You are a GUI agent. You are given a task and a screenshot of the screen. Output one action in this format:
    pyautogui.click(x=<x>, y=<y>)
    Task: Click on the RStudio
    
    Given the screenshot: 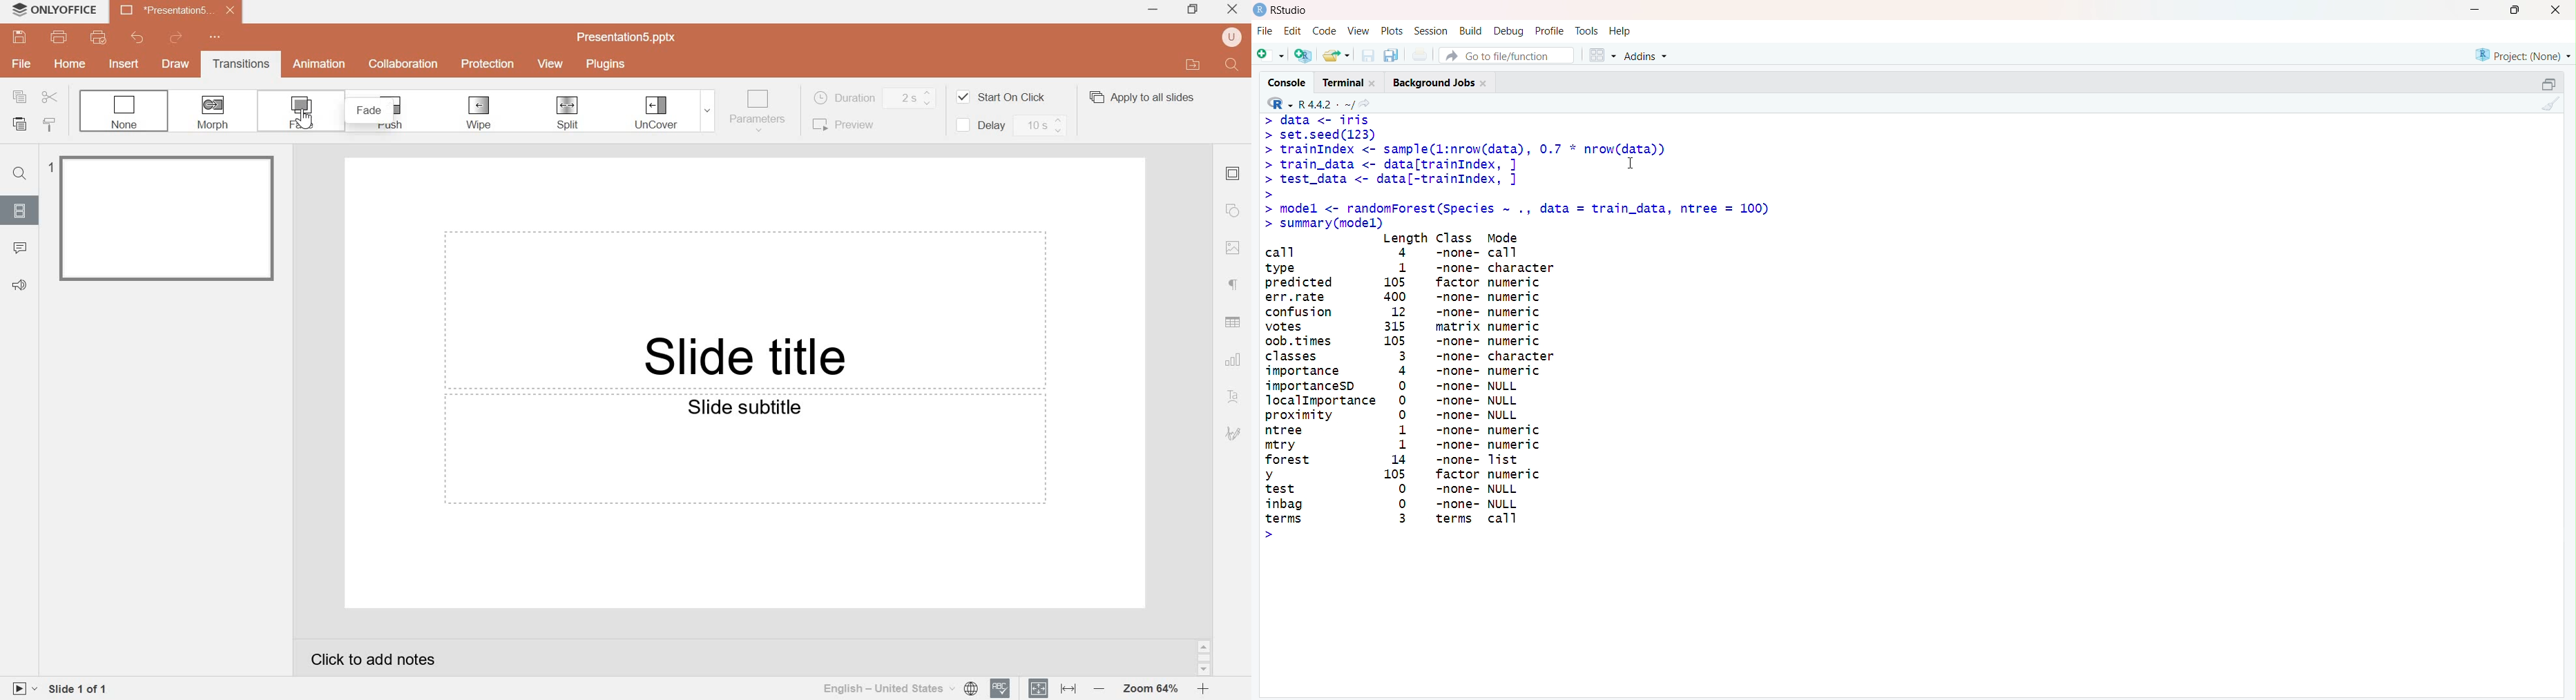 What is the action you would take?
    pyautogui.click(x=1284, y=10)
    